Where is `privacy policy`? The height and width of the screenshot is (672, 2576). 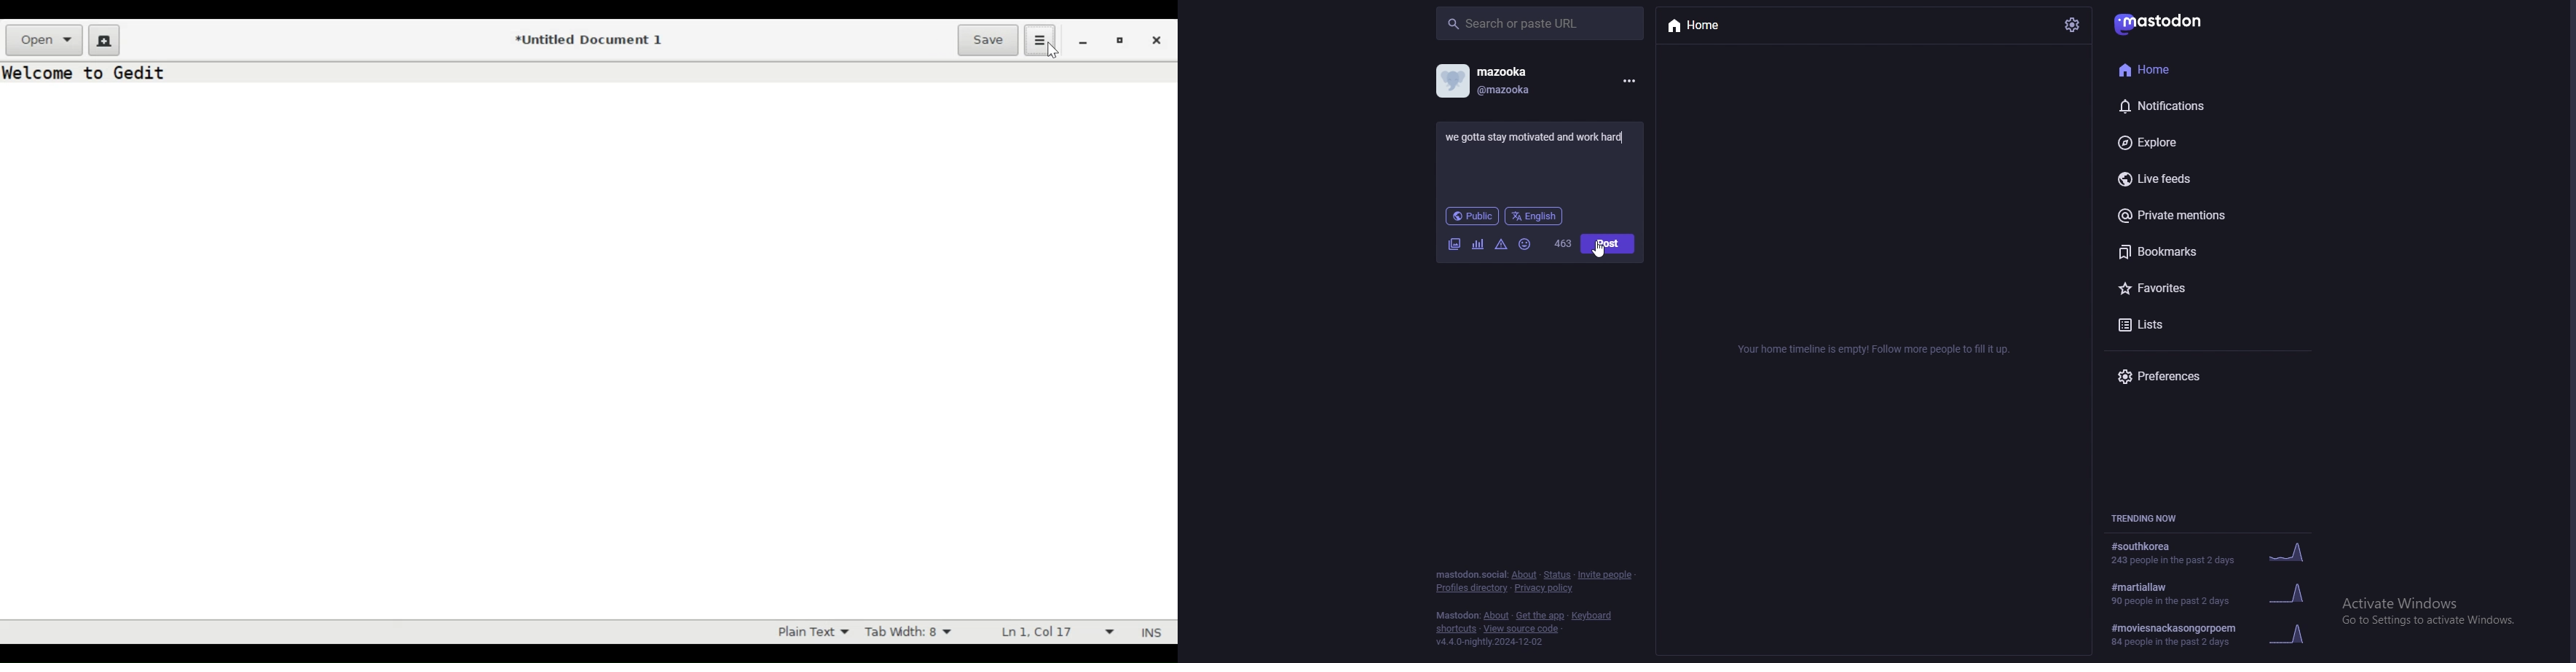
privacy policy is located at coordinates (1545, 588).